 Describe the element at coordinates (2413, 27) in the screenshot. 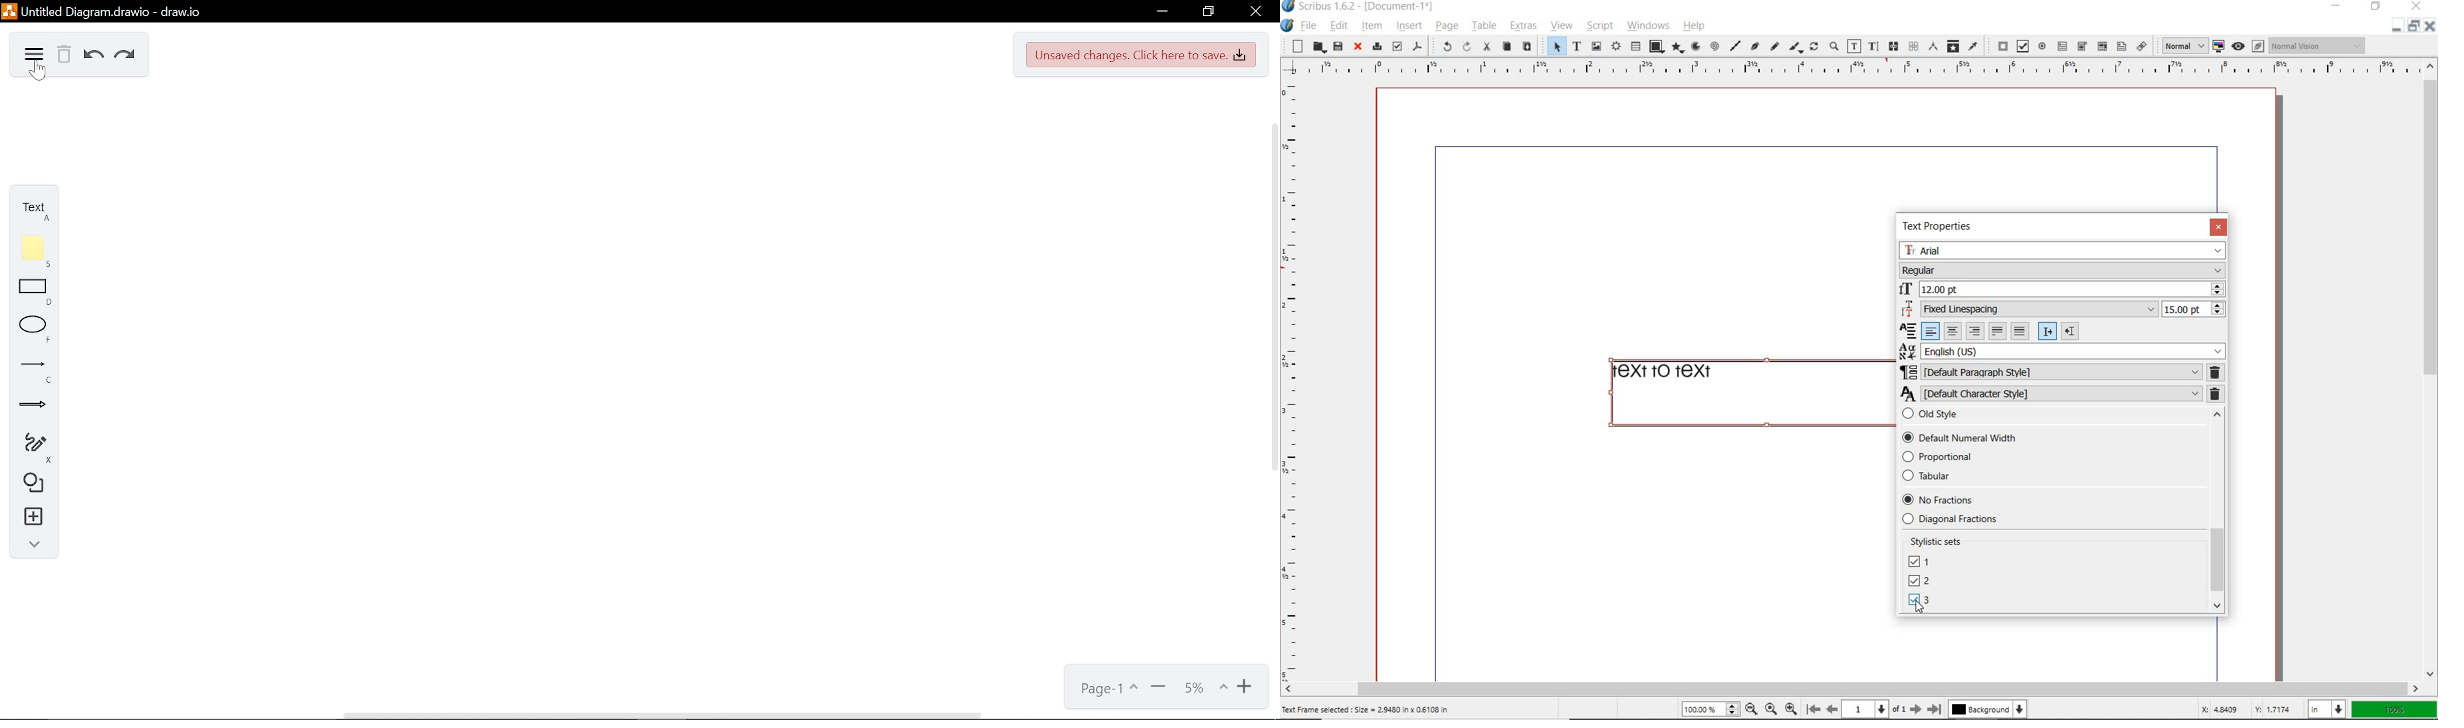

I see `Minimize` at that location.